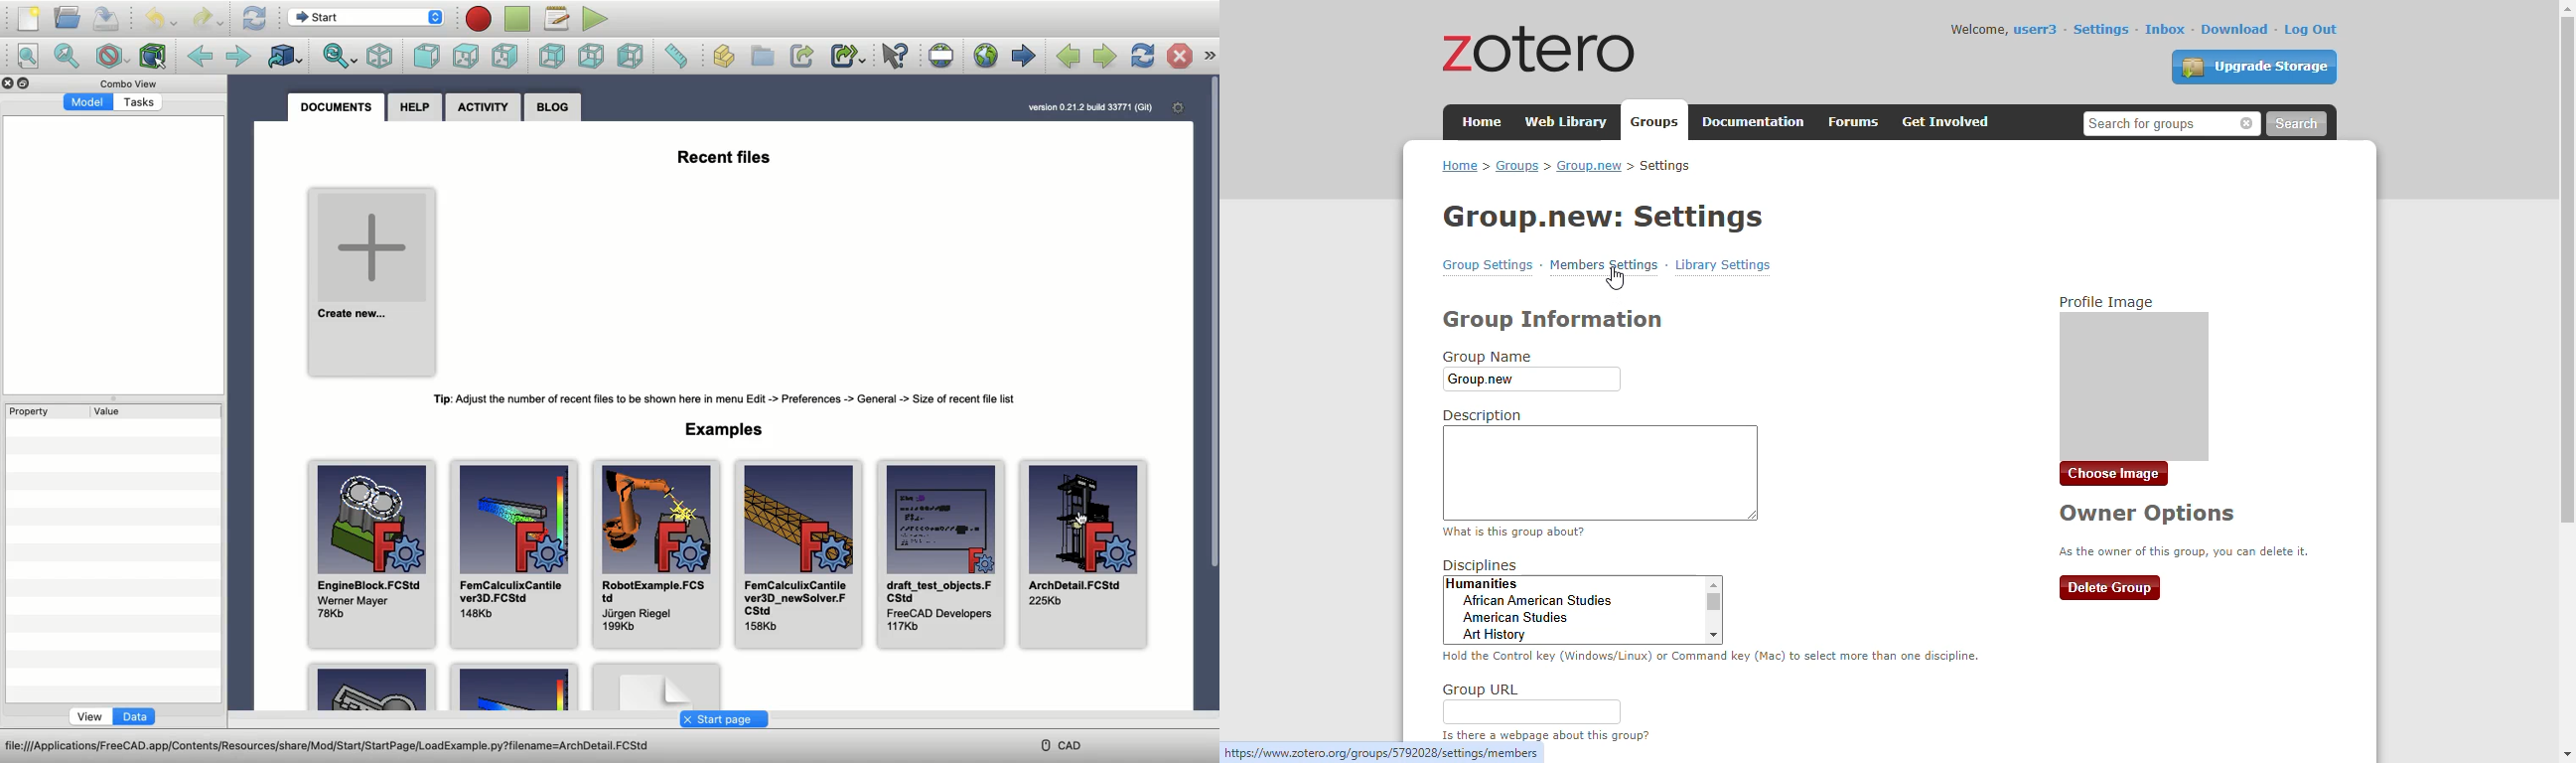  Describe the element at coordinates (1530, 380) in the screenshot. I see `group.new` at that location.